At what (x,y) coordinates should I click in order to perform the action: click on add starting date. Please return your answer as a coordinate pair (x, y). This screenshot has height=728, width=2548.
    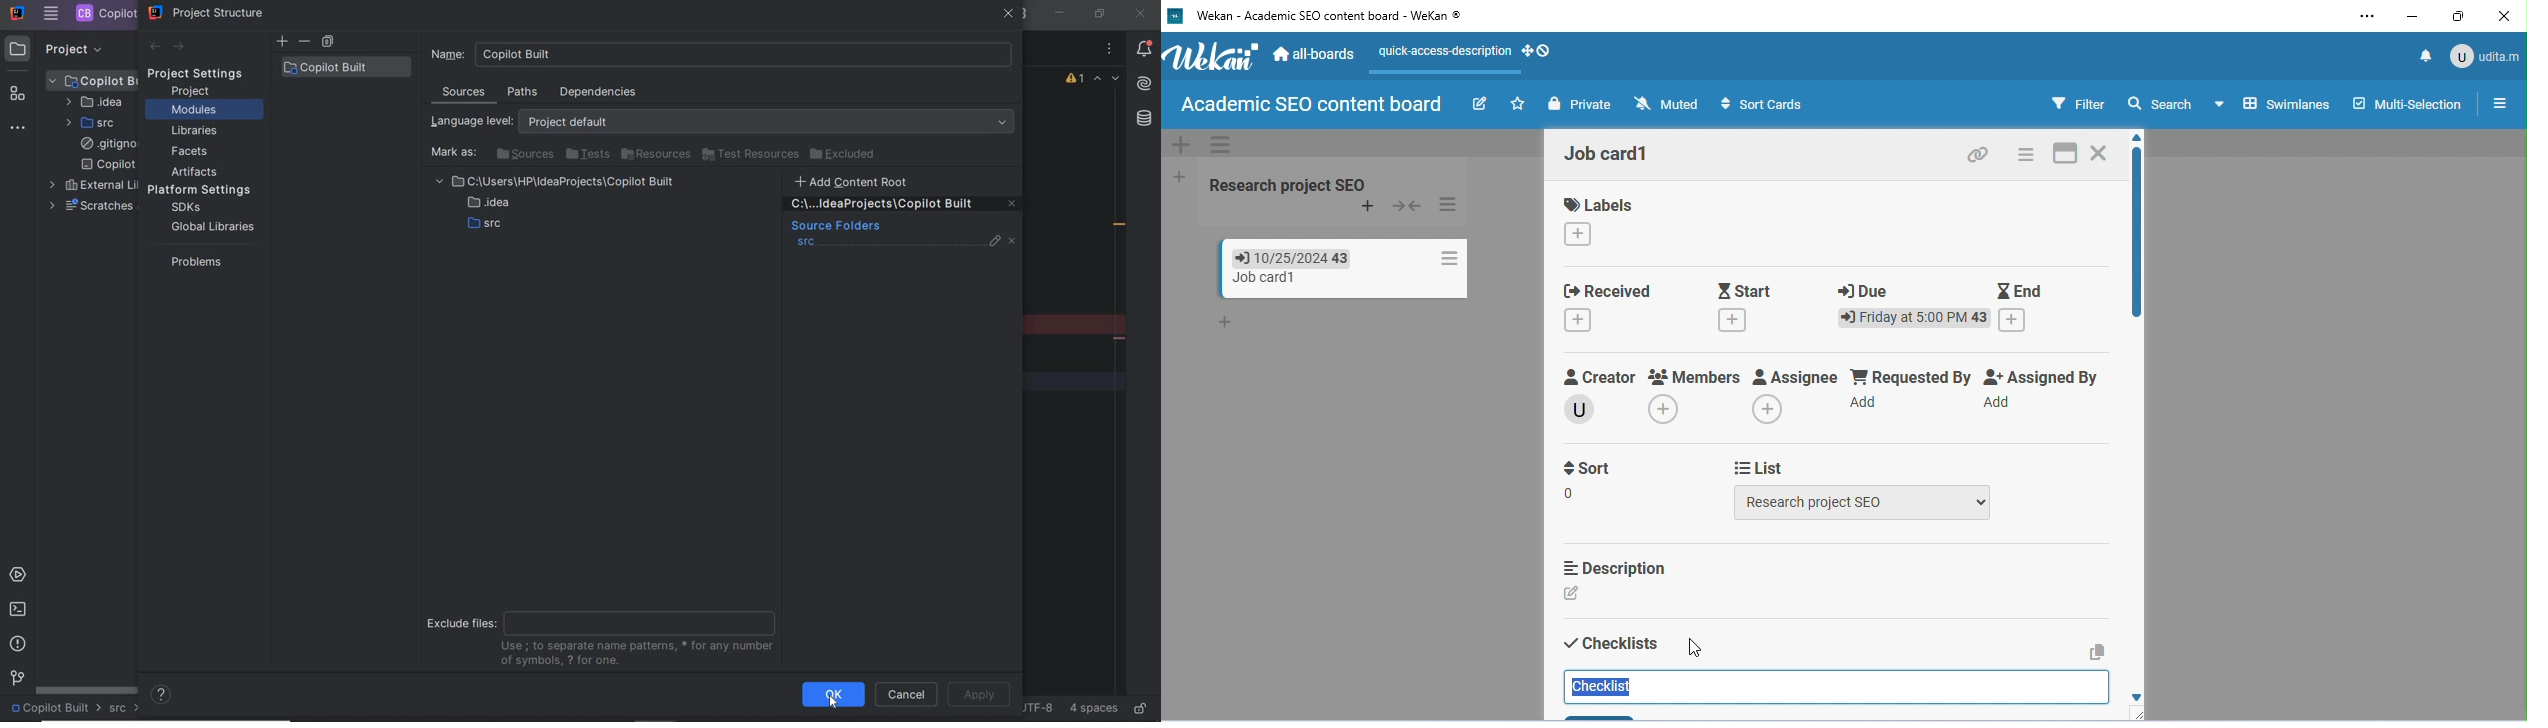
    Looking at the image, I should click on (1734, 322).